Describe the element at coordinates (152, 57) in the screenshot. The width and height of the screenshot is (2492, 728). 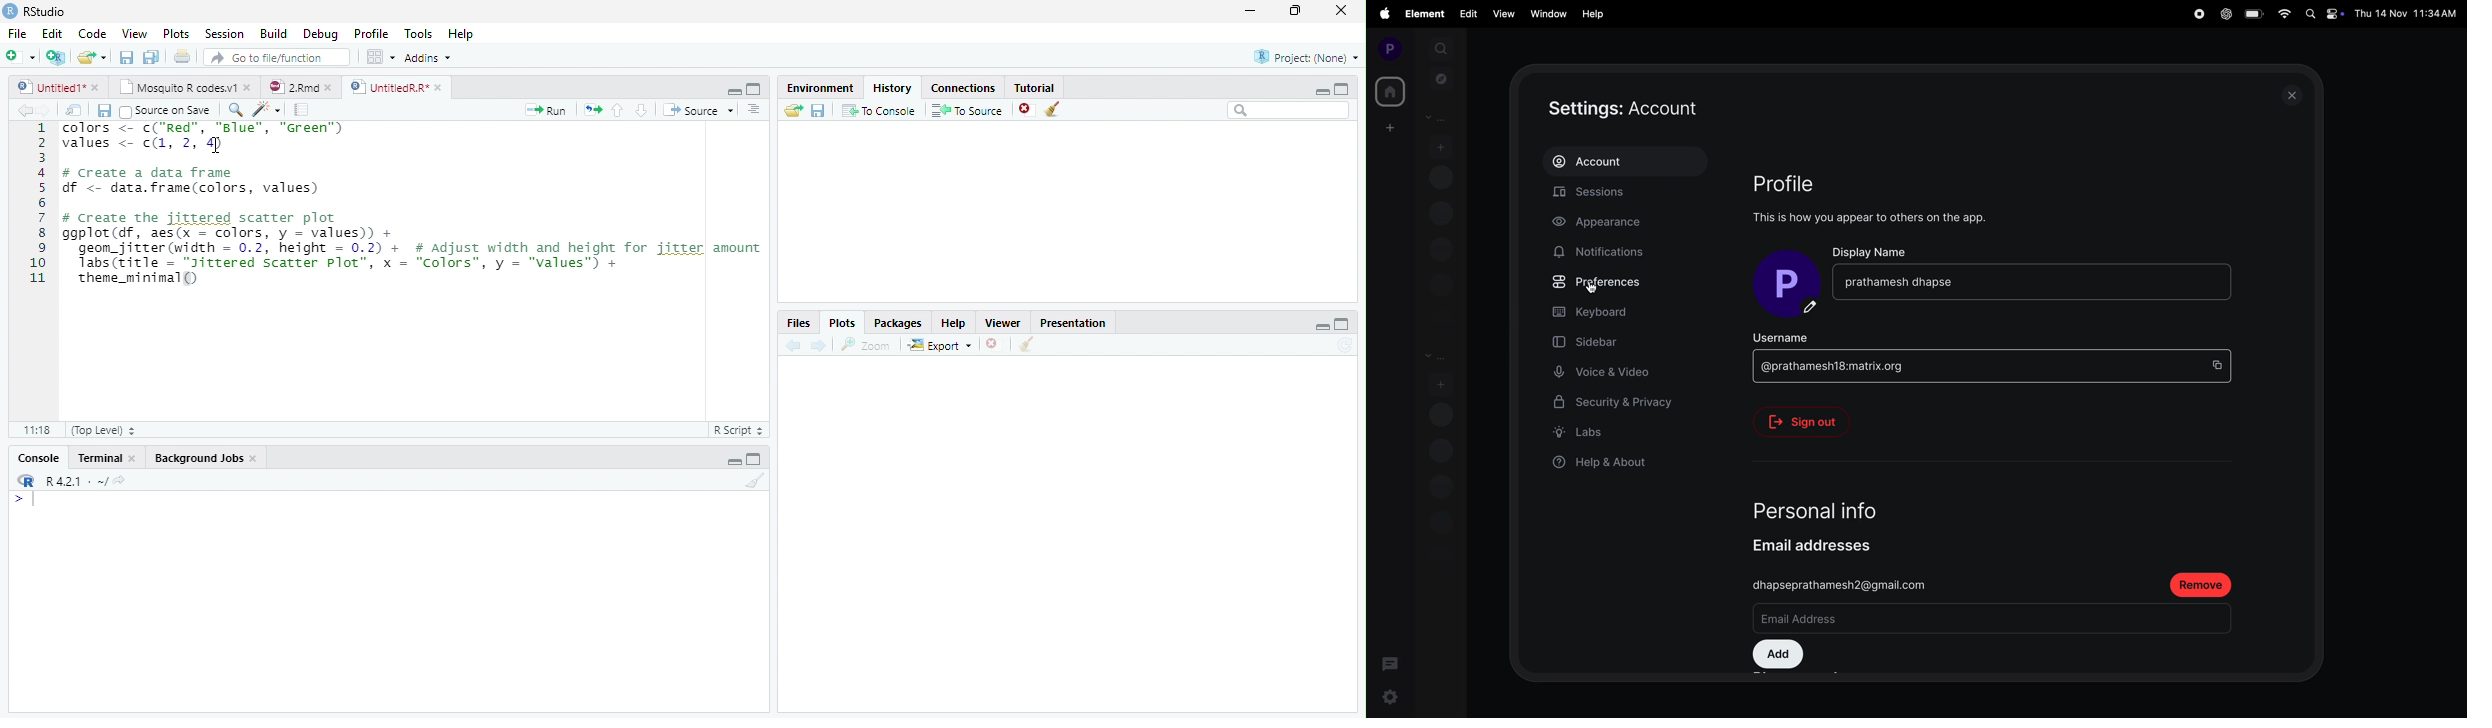
I see `Save all open documents` at that location.